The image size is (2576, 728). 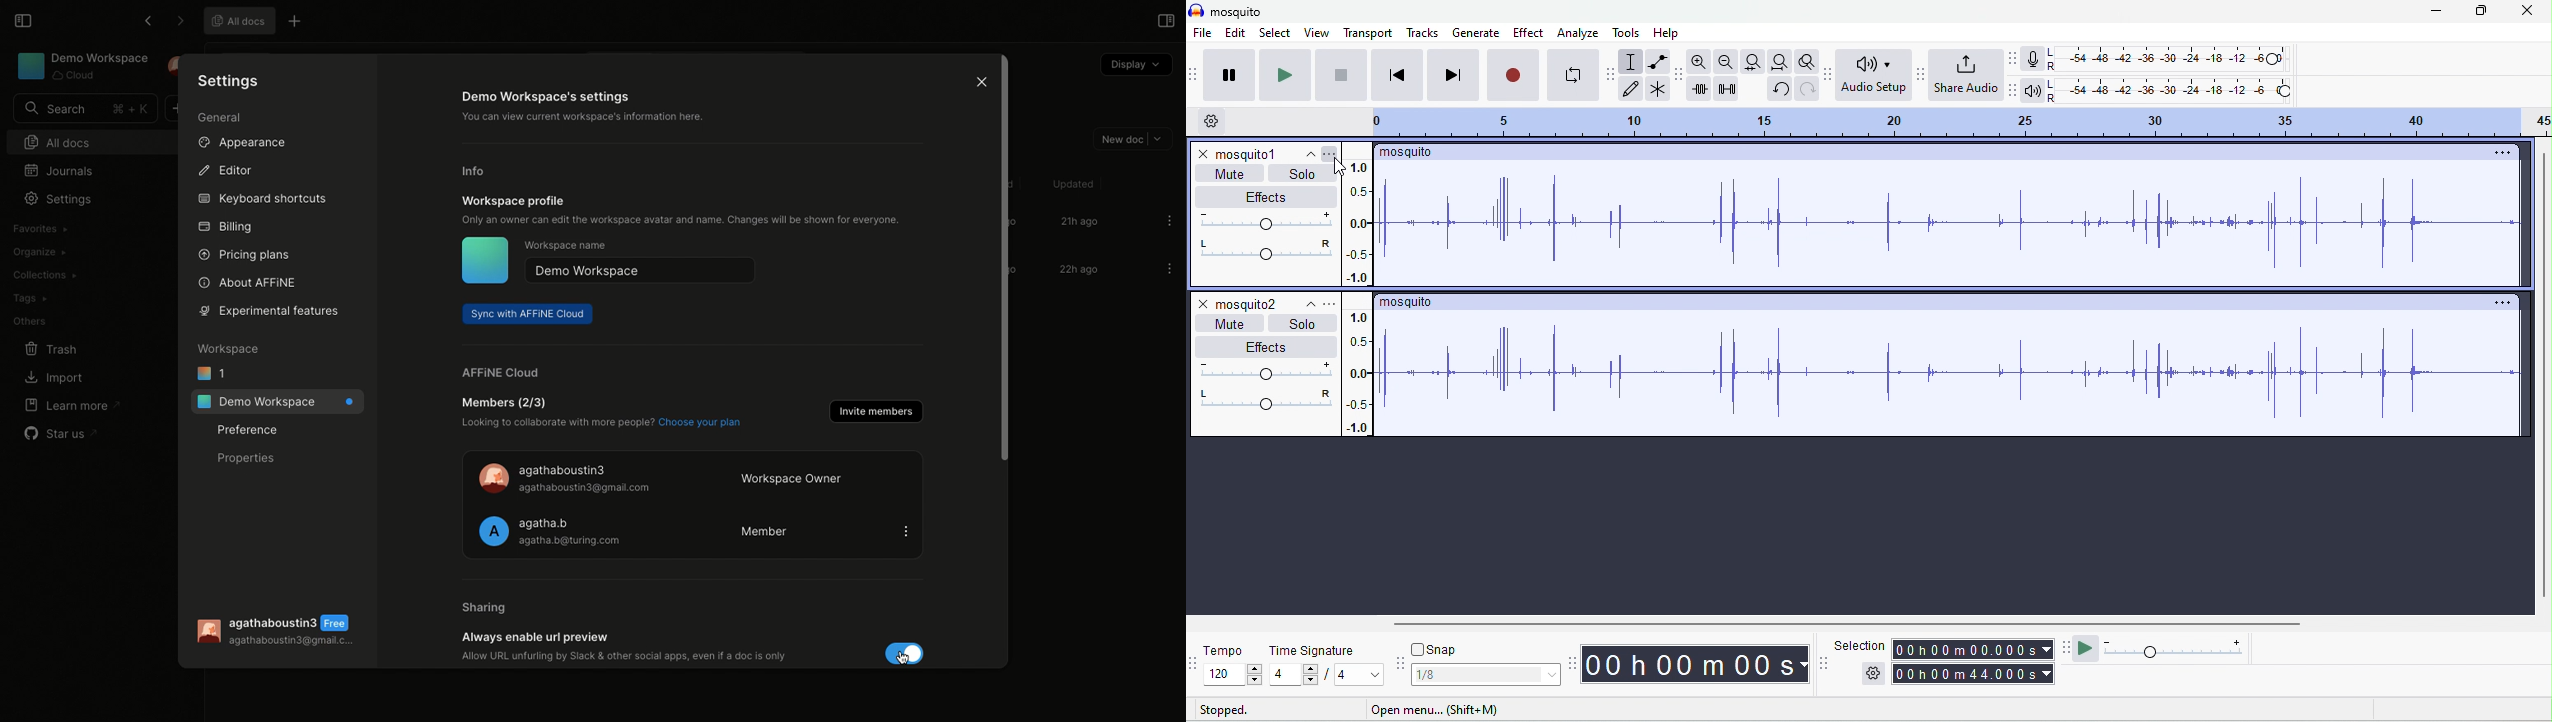 I want to click on selection, so click(x=1861, y=644).